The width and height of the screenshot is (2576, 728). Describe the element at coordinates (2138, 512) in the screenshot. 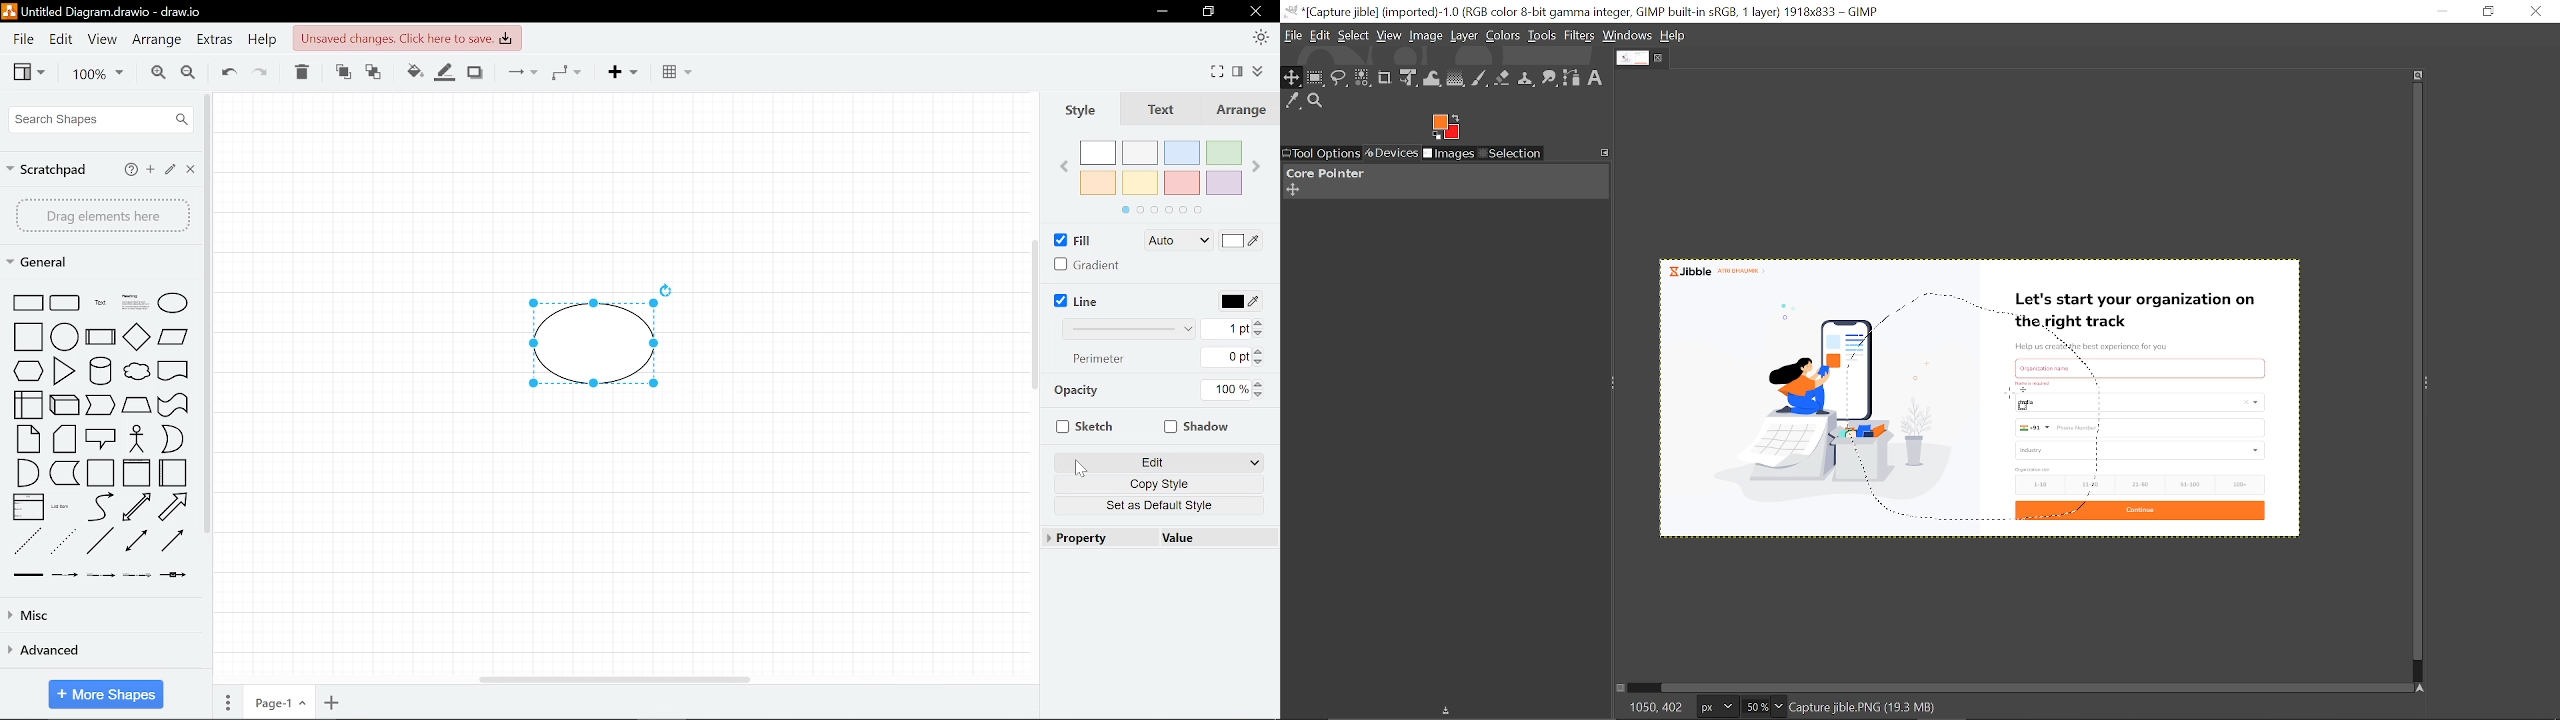

I see `Continue` at that location.